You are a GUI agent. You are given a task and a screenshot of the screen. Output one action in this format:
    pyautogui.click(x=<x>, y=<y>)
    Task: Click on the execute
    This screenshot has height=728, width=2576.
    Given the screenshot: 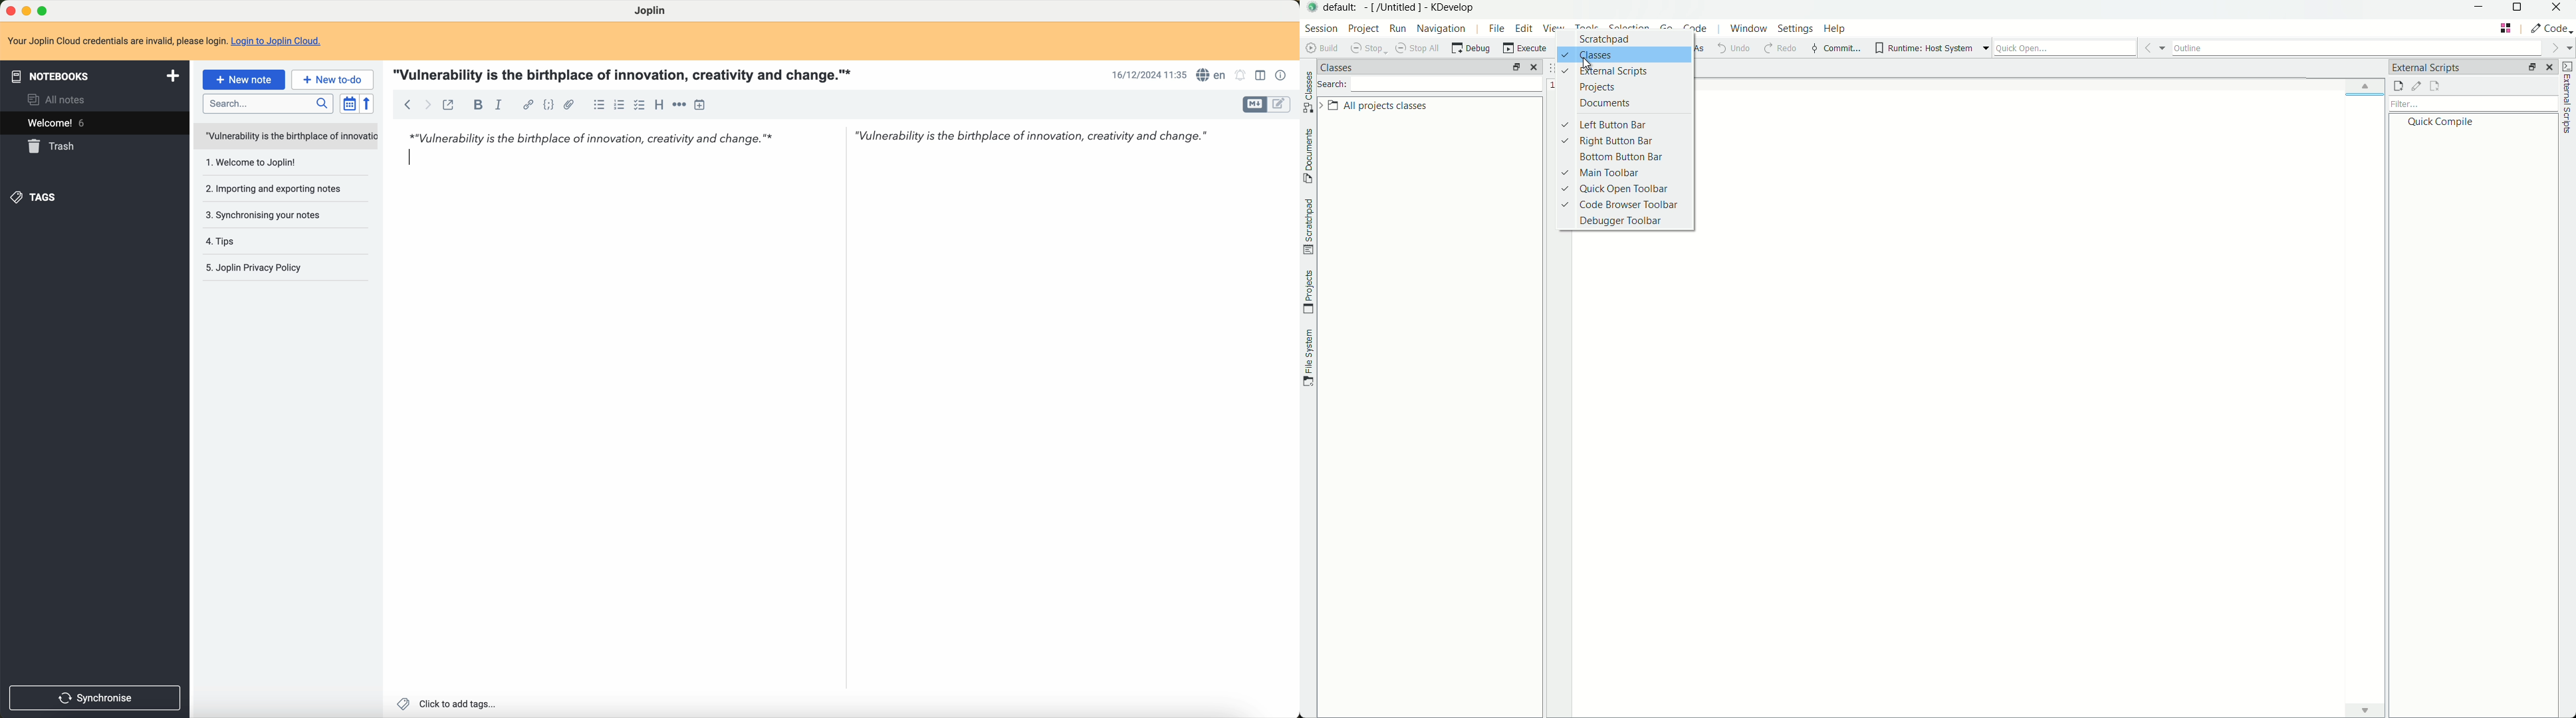 What is the action you would take?
    pyautogui.click(x=1524, y=48)
    